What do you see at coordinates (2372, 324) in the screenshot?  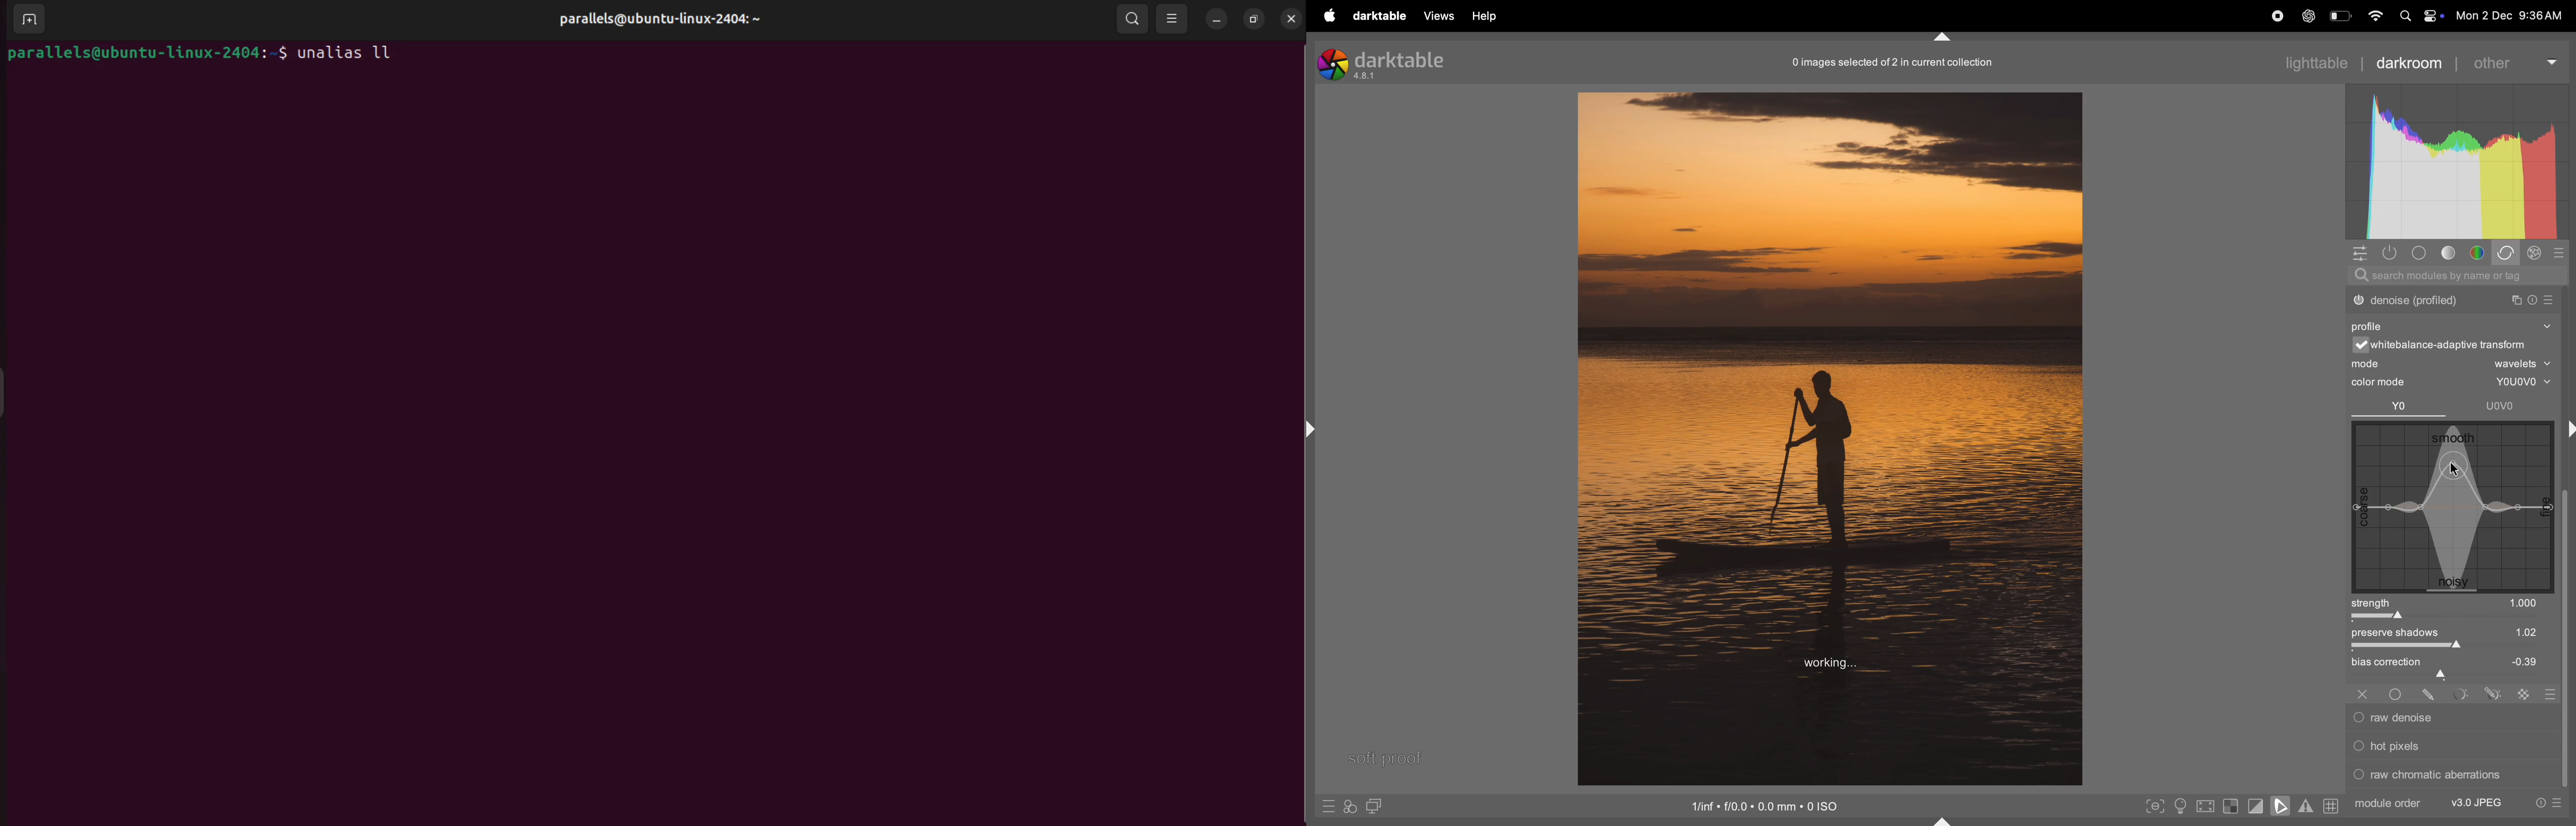 I see `profile` at bounding box center [2372, 324].